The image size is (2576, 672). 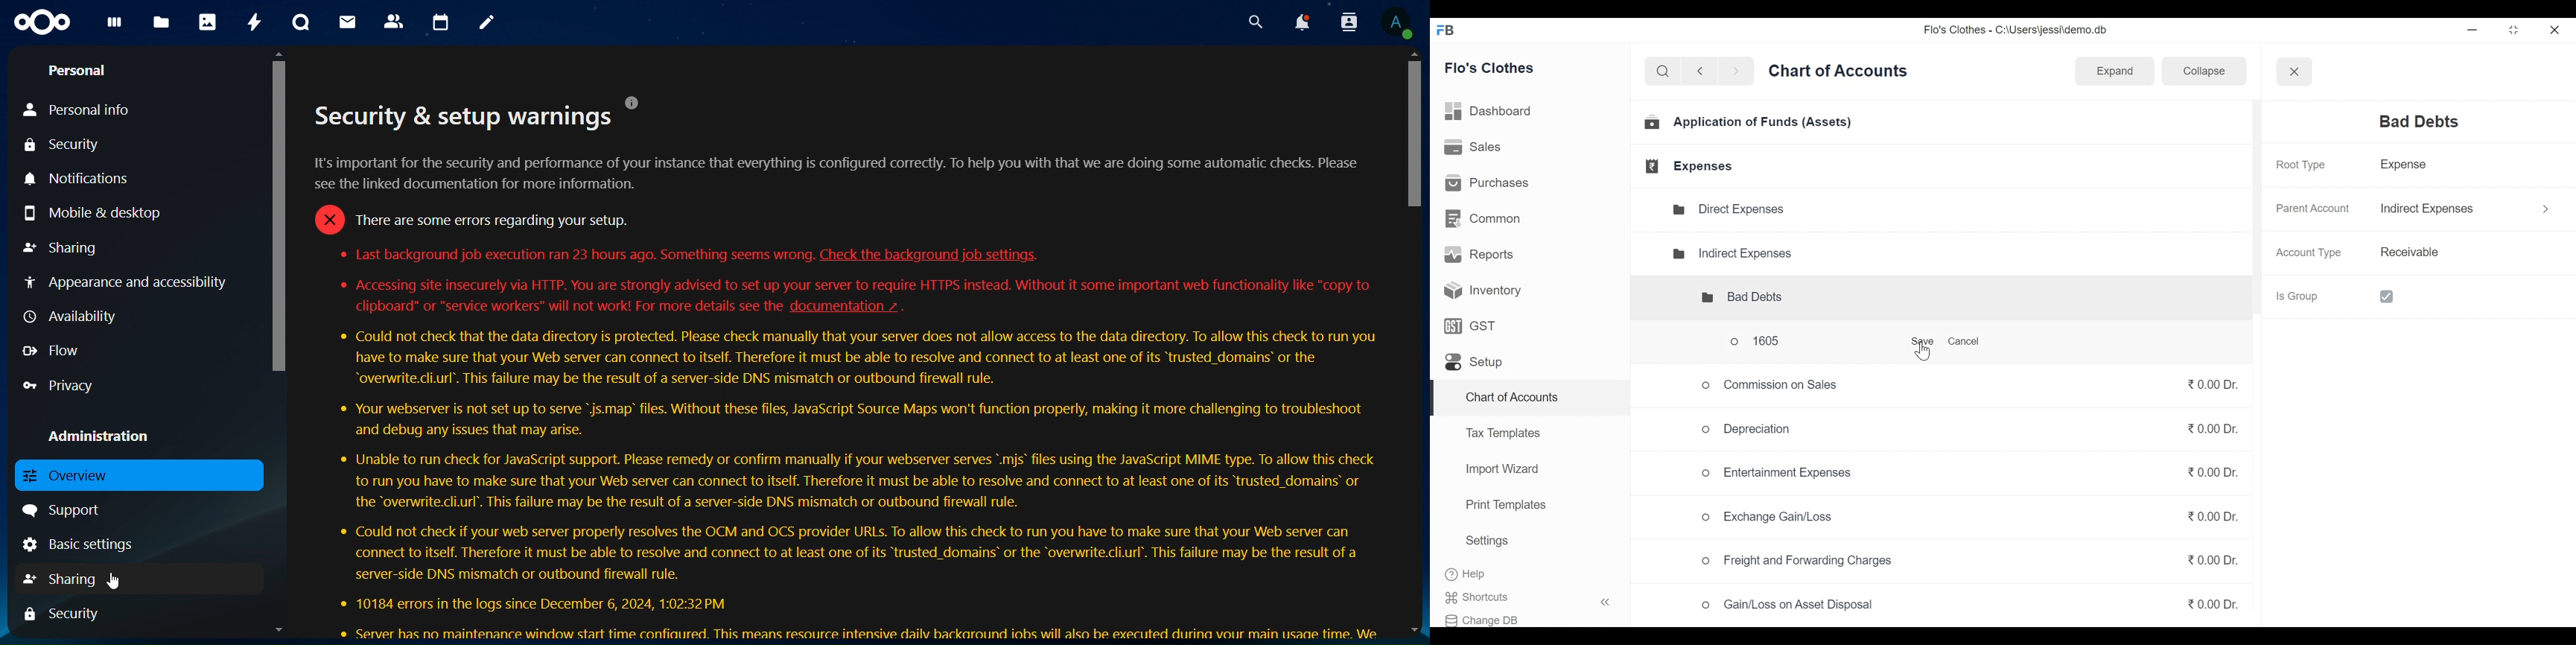 What do you see at coordinates (1253, 22) in the screenshot?
I see `search` at bounding box center [1253, 22].